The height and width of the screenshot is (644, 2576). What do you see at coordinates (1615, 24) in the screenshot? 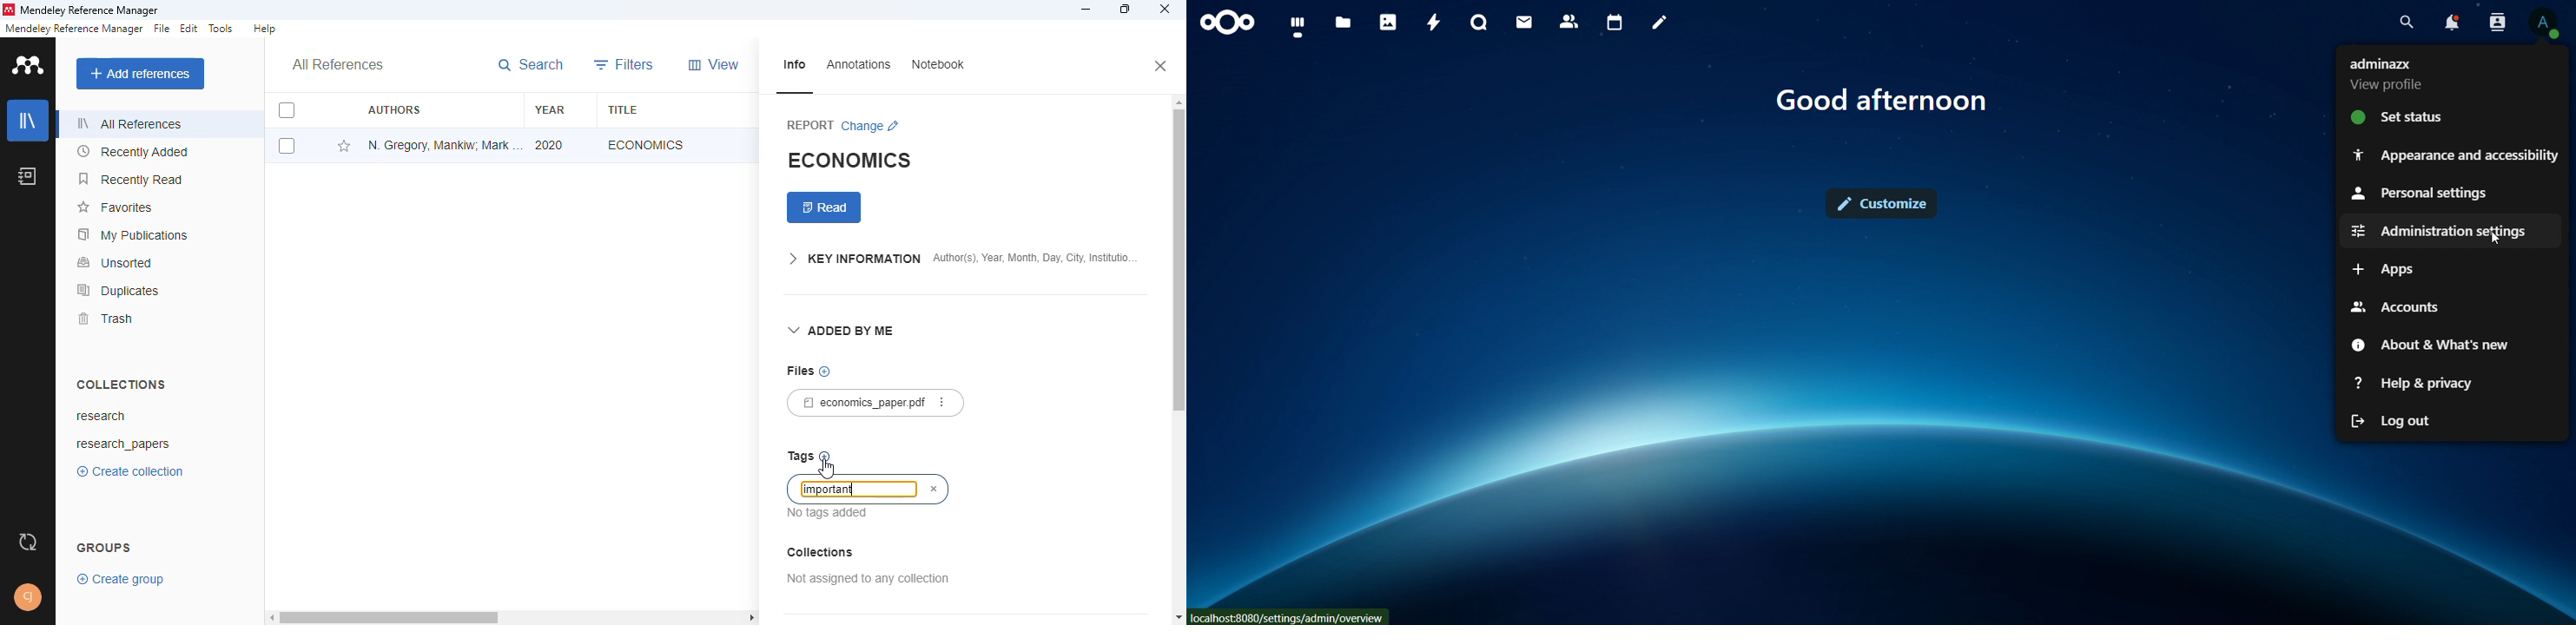
I see `calendar` at bounding box center [1615, 24].